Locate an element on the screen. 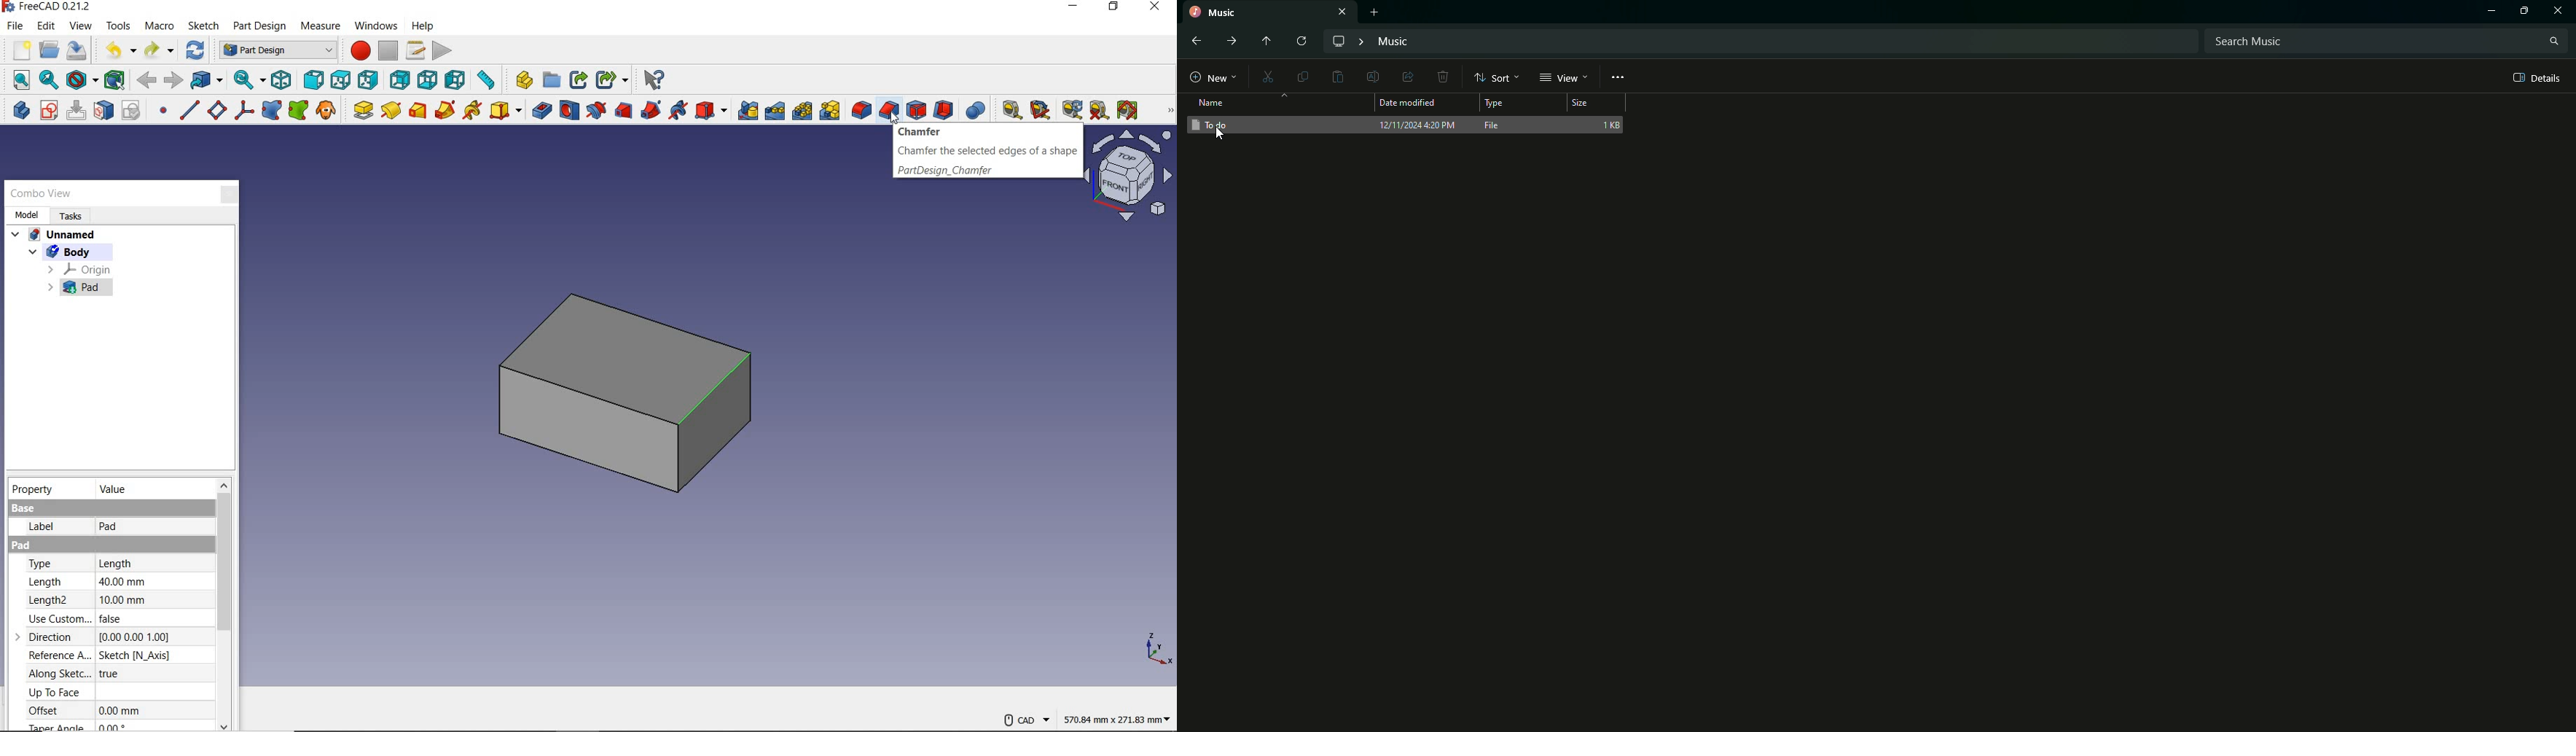 This screenshot has width=2576, height=756. Search bar is located at coordinates (2384, 41).